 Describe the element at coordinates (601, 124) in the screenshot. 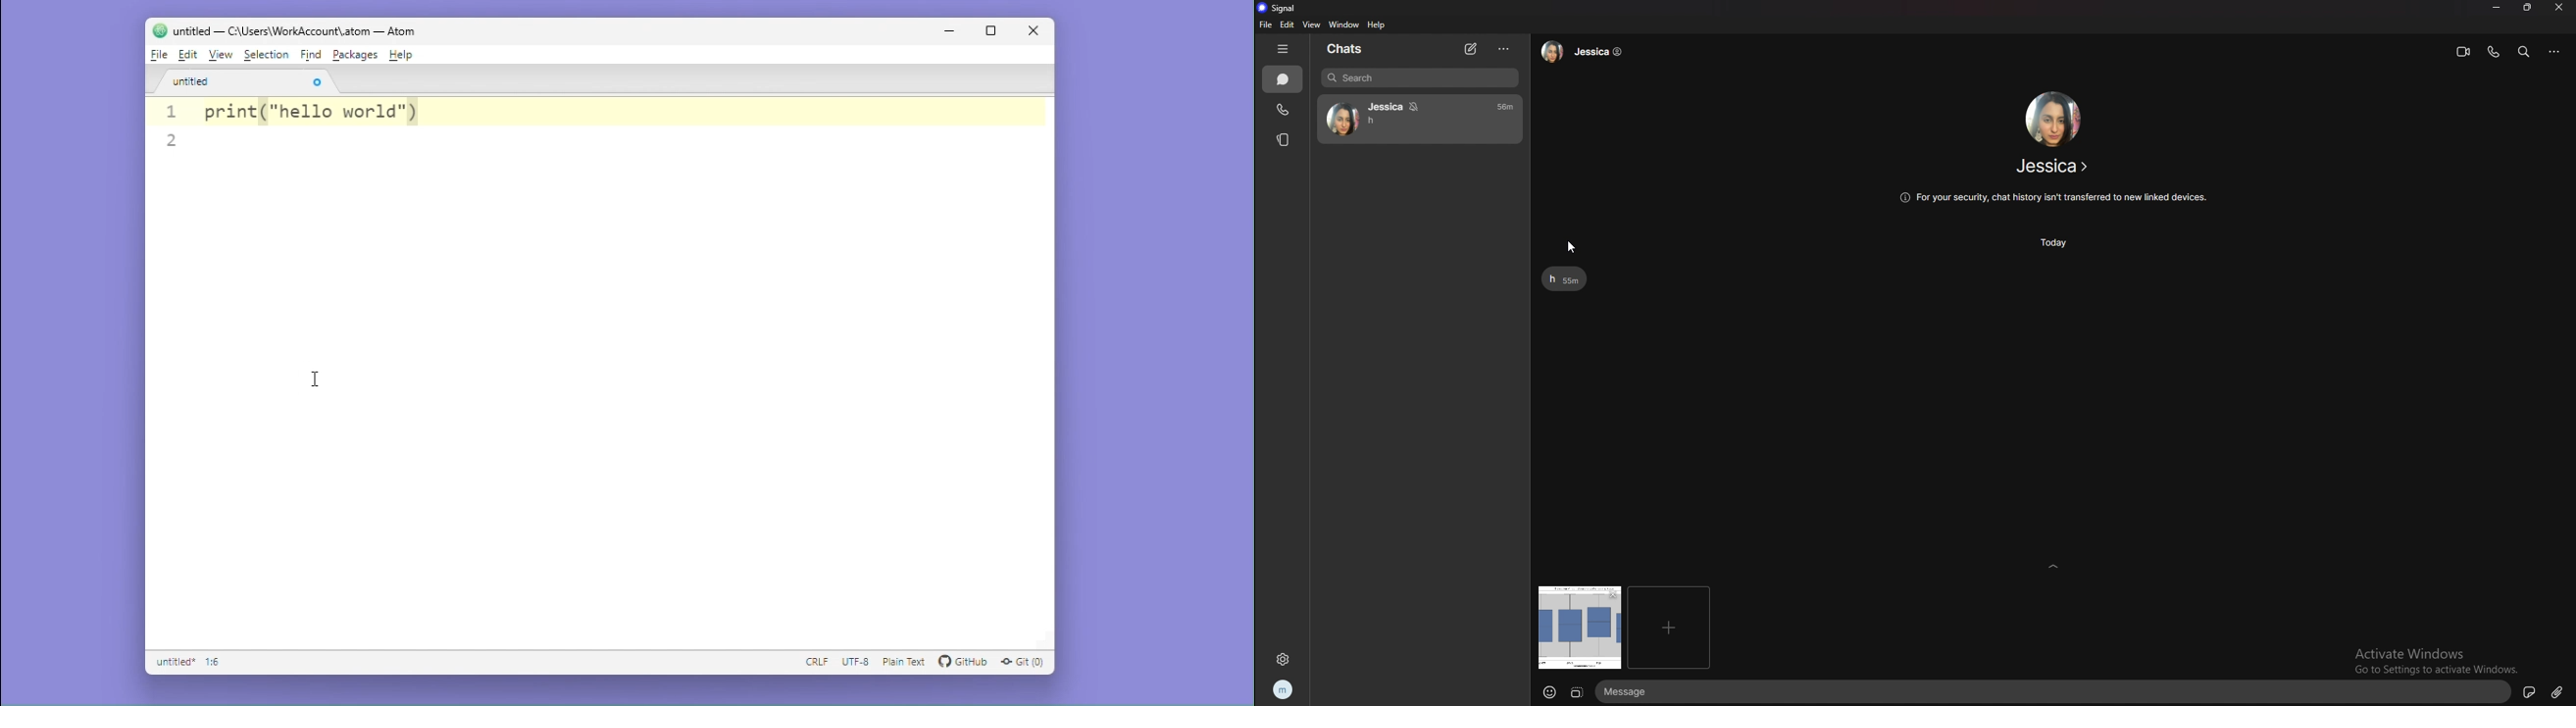

I see `1 print("hello world"), 2` at that location.